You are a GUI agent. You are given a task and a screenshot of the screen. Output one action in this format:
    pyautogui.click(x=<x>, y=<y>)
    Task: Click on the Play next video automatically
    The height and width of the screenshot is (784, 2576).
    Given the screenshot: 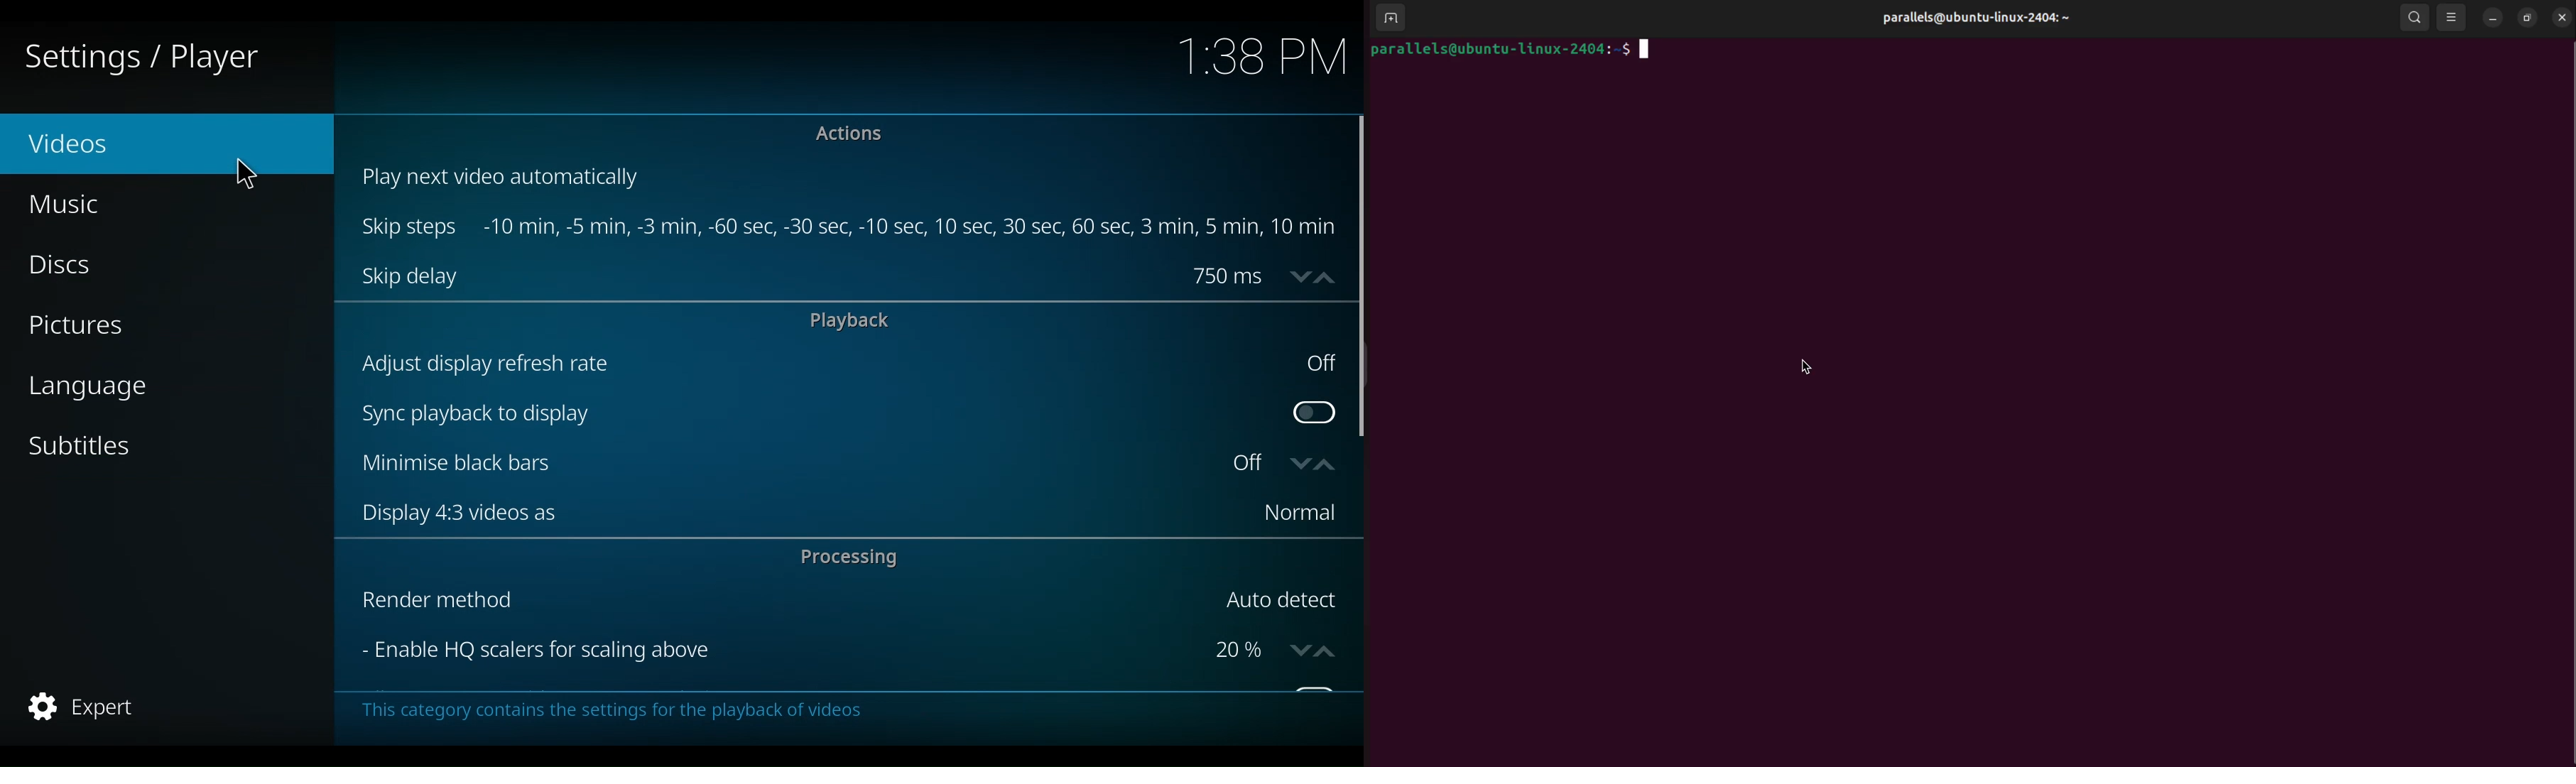 What is the action you would take?
    pyautogui.click(x=510, y=178)
    